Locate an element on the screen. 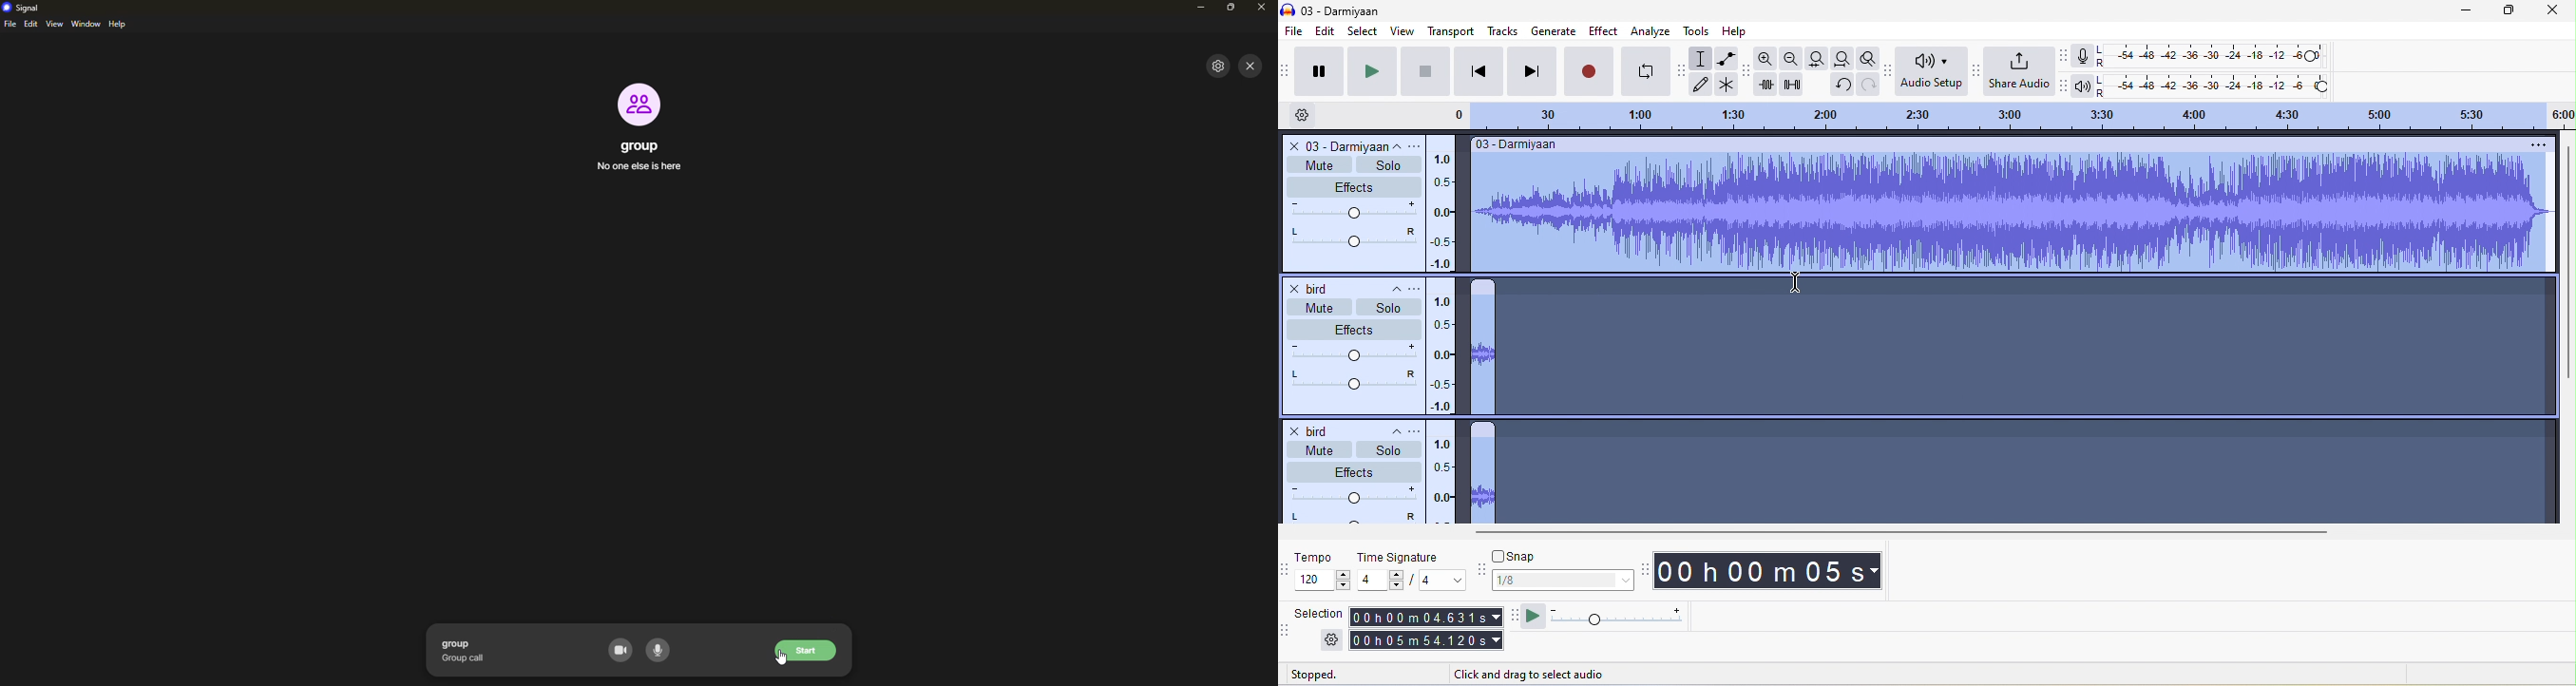 Image resolution: width=2576 pixels, height=700 pixels. pan: center is located at coordinates (1352, 238).